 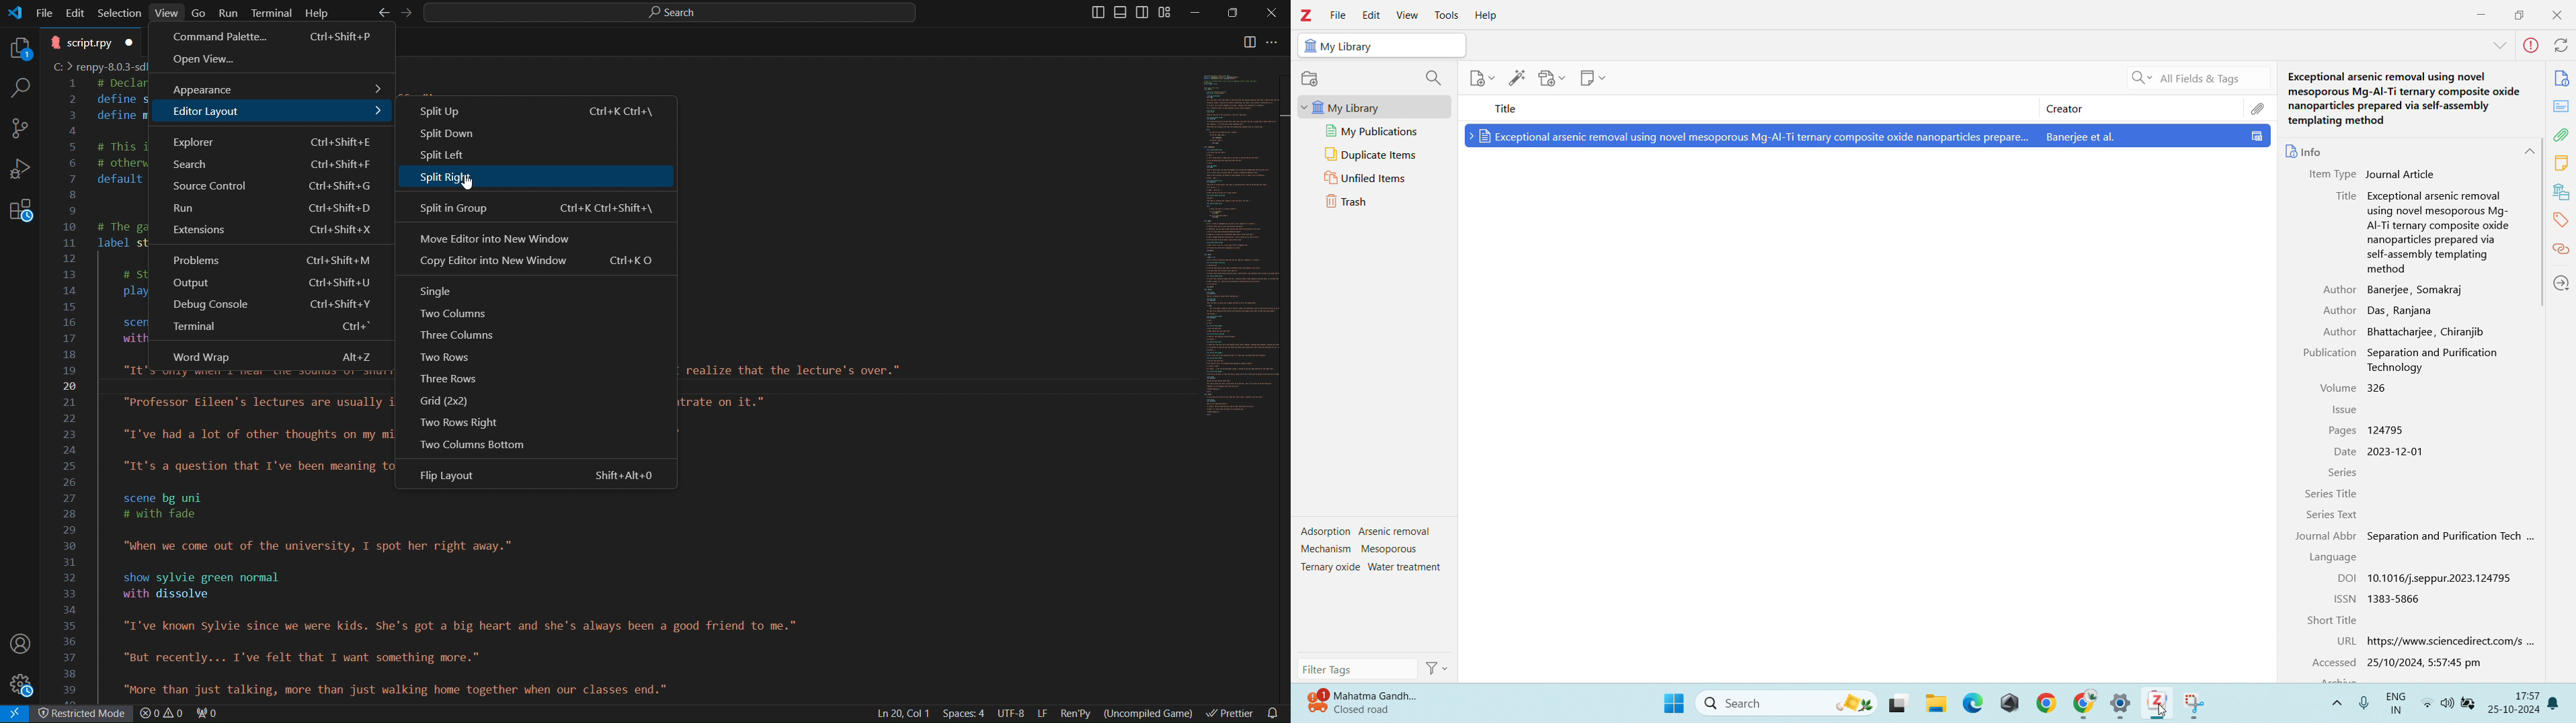 I want to click on add item, so click(x=1483, y=78).